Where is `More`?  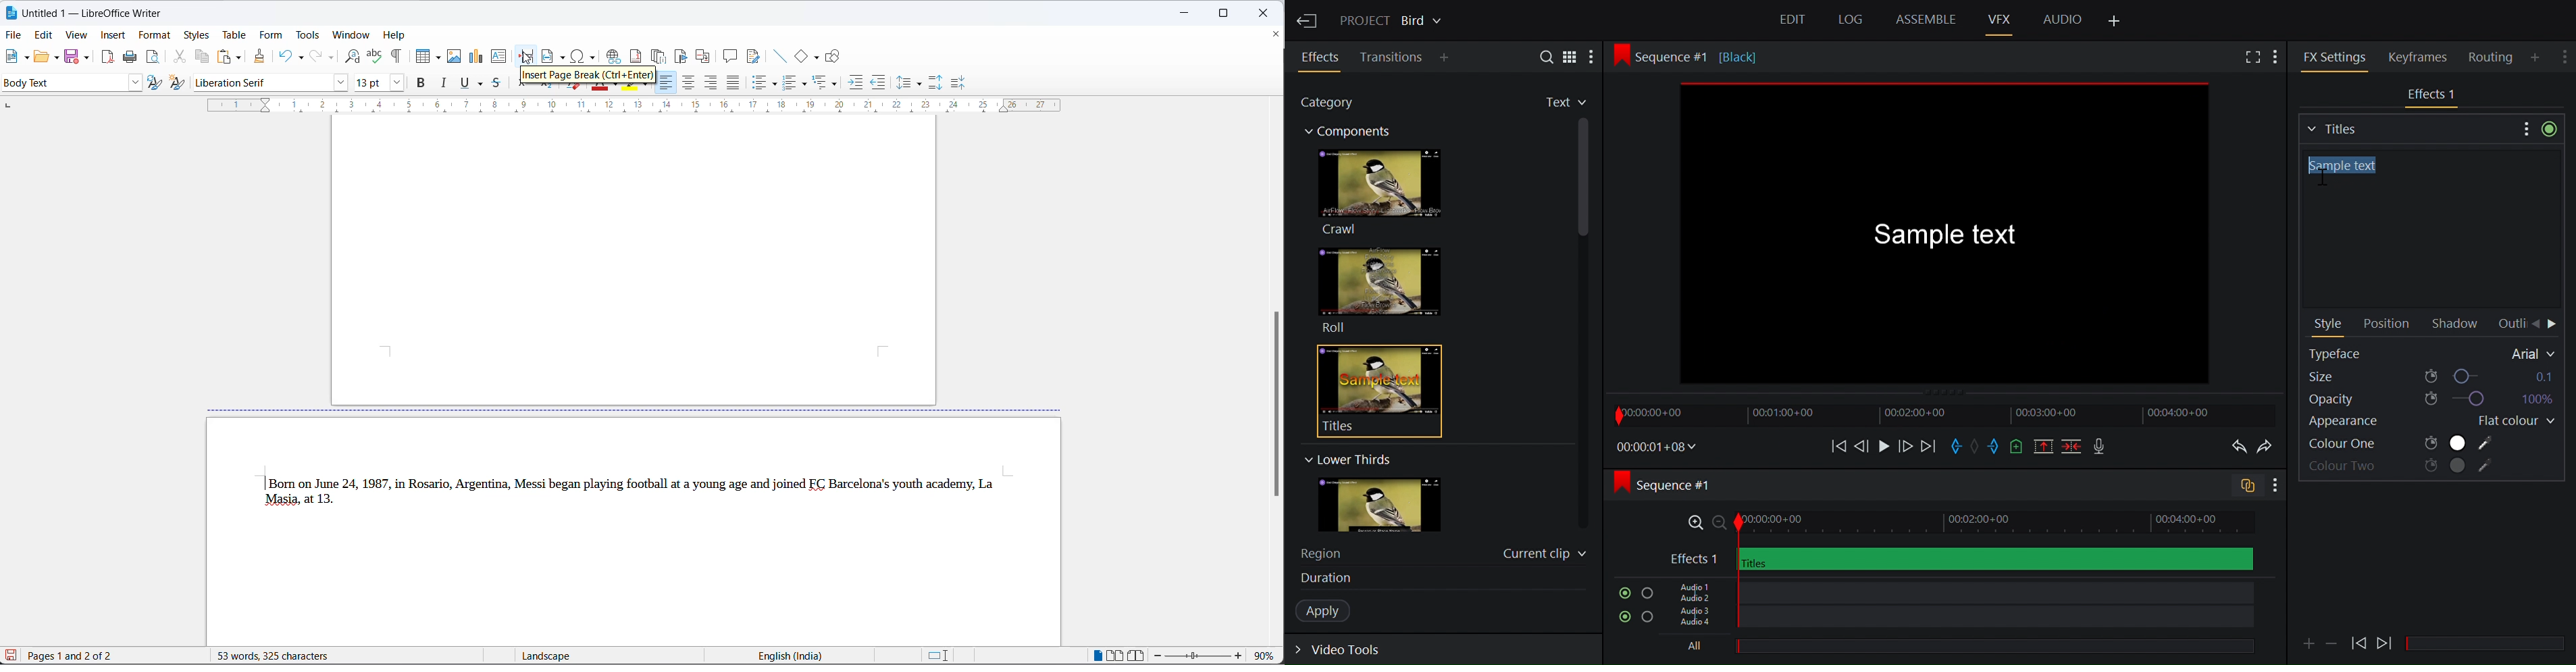 More is located at coordinates (1596, 57).